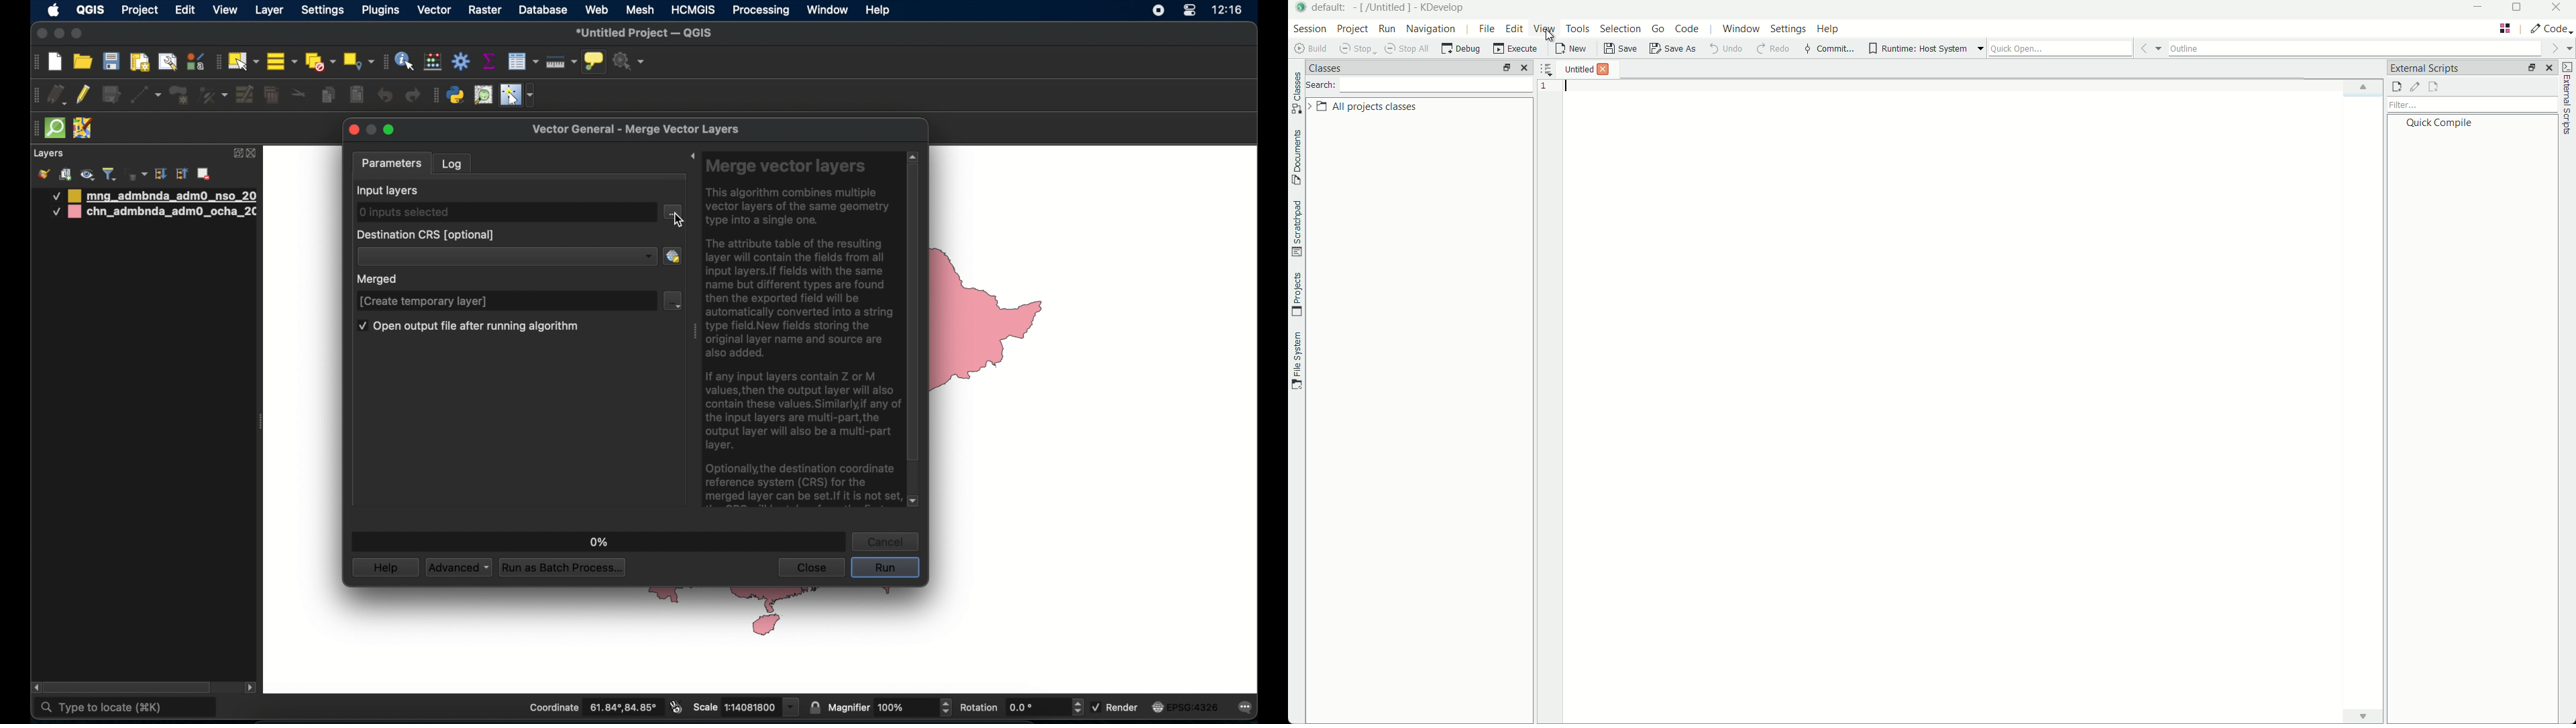 This screenshot has height=728, width=2576. What do you see at coordinates (246, 95) in the screenshot?
I see `modify attributes` at bounding box center [246, 95].